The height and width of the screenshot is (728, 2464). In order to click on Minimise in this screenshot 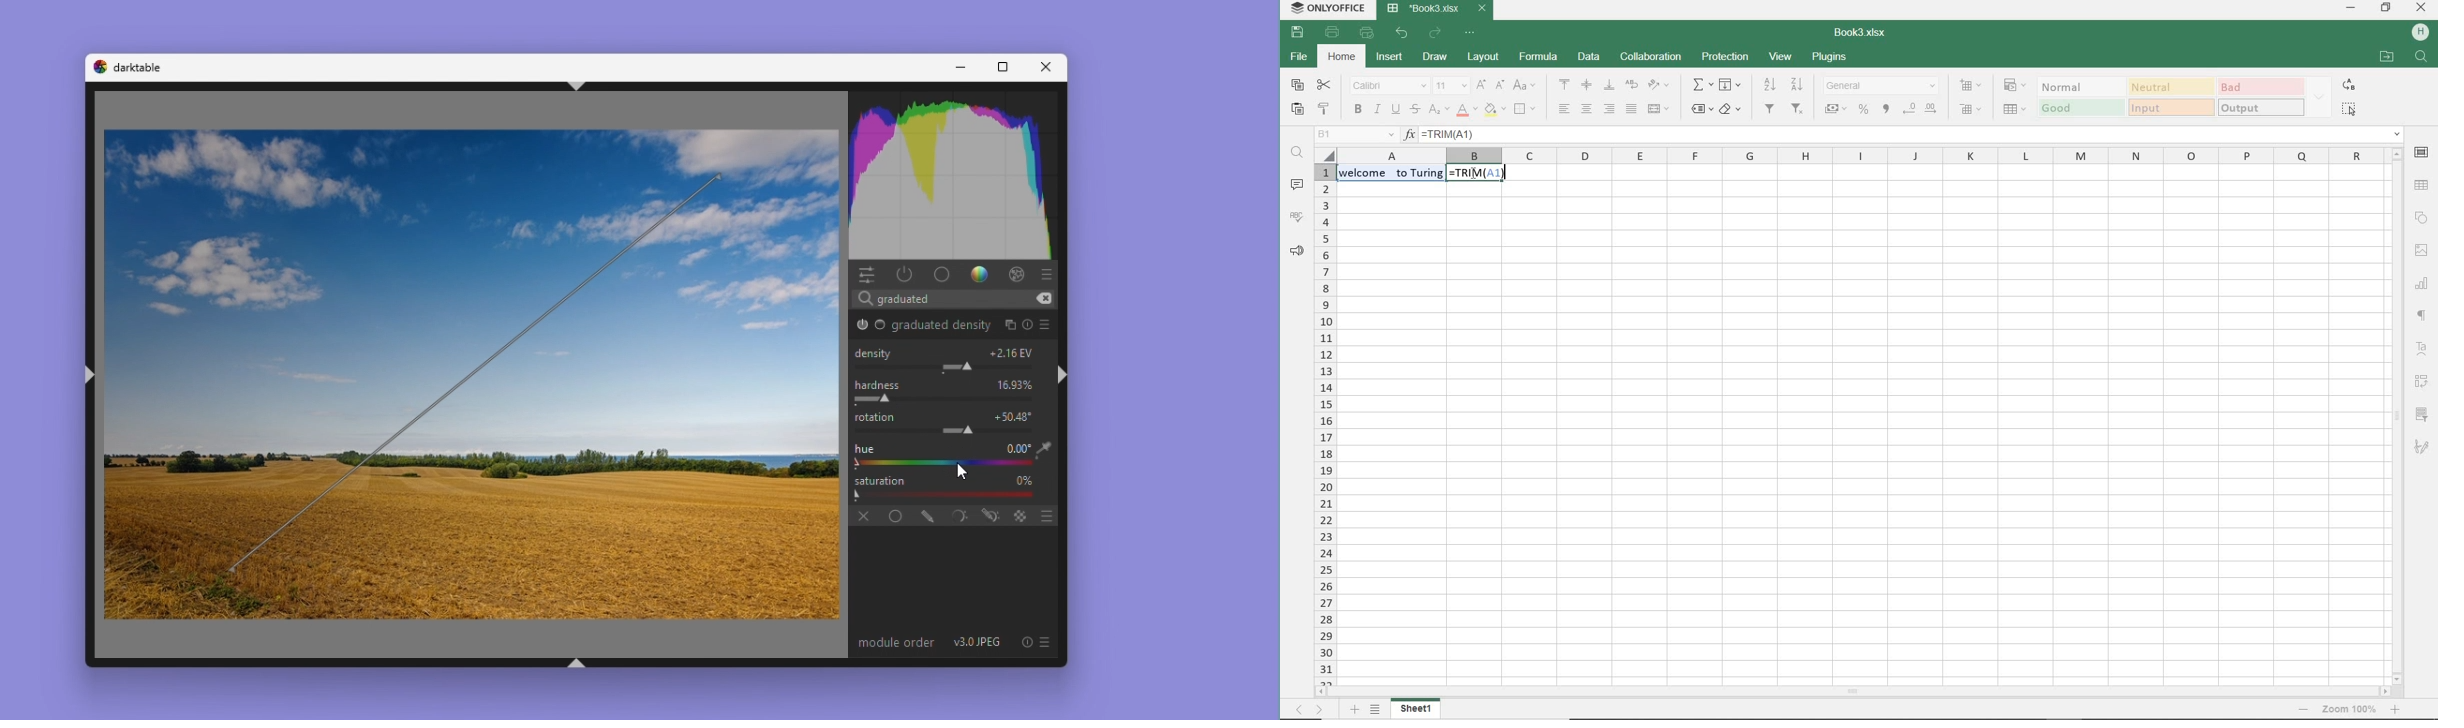, I will do `click(959, 67)`.